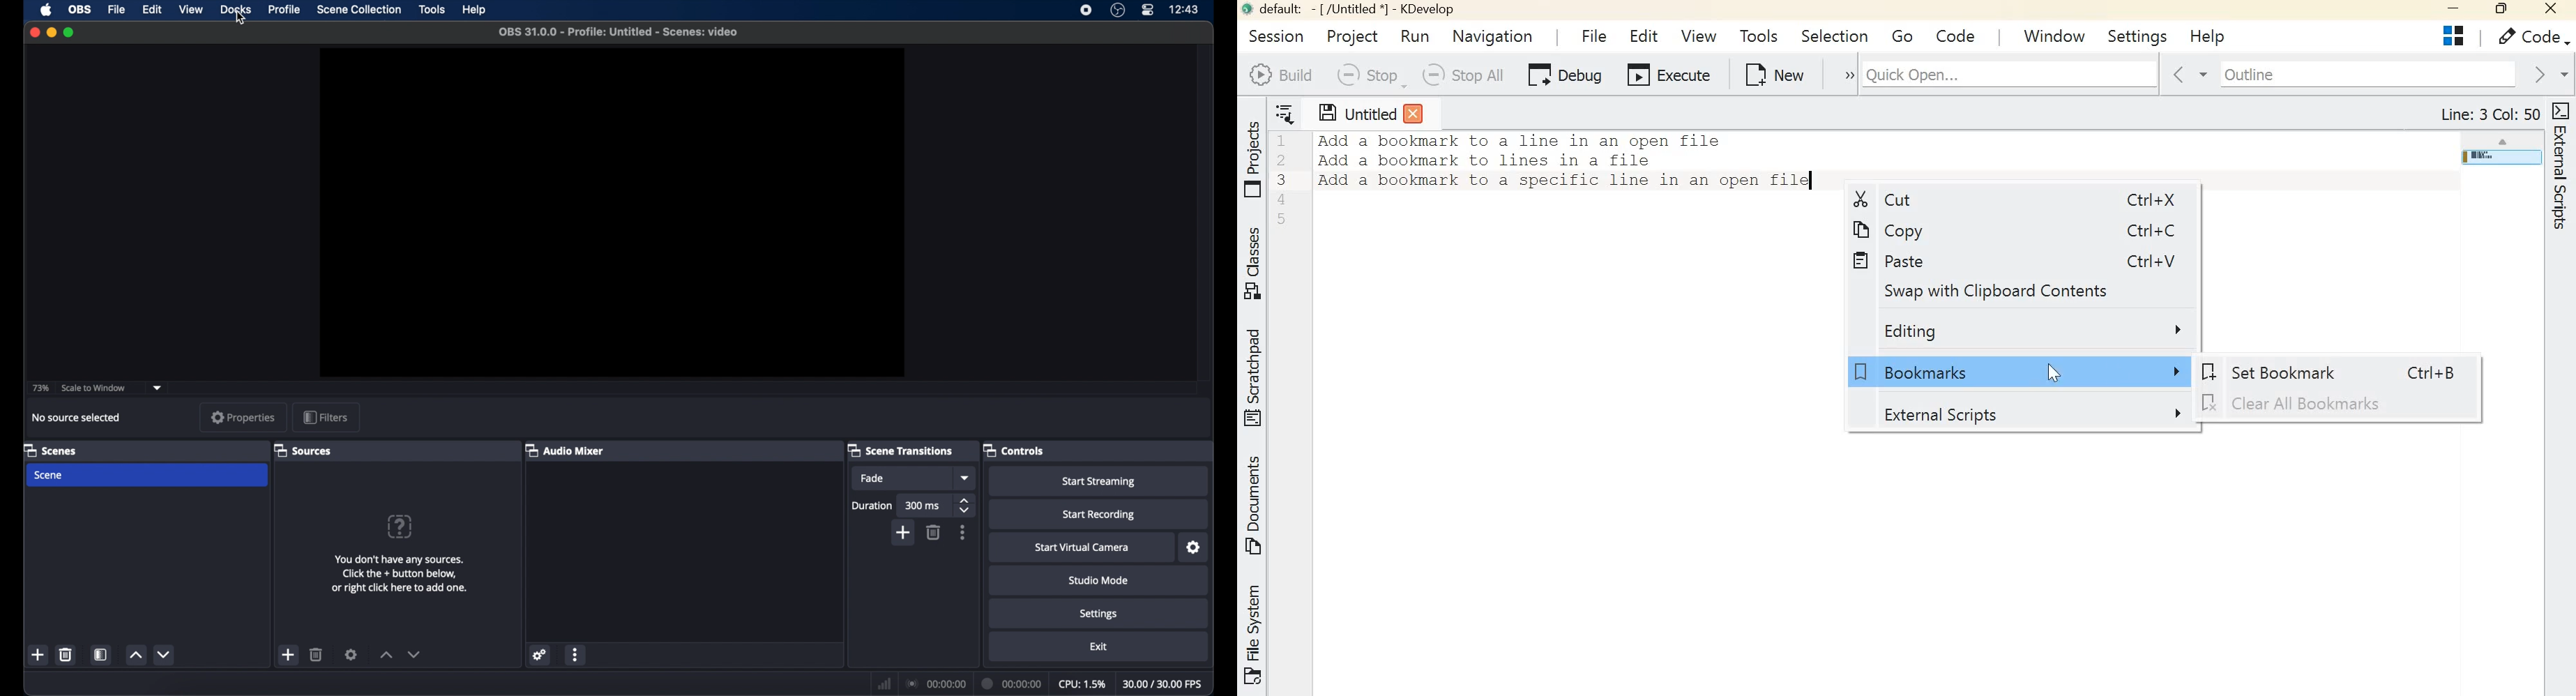 The width and height of the screenshot is (2576, 700). I want to click on tools, so click(432, 9).